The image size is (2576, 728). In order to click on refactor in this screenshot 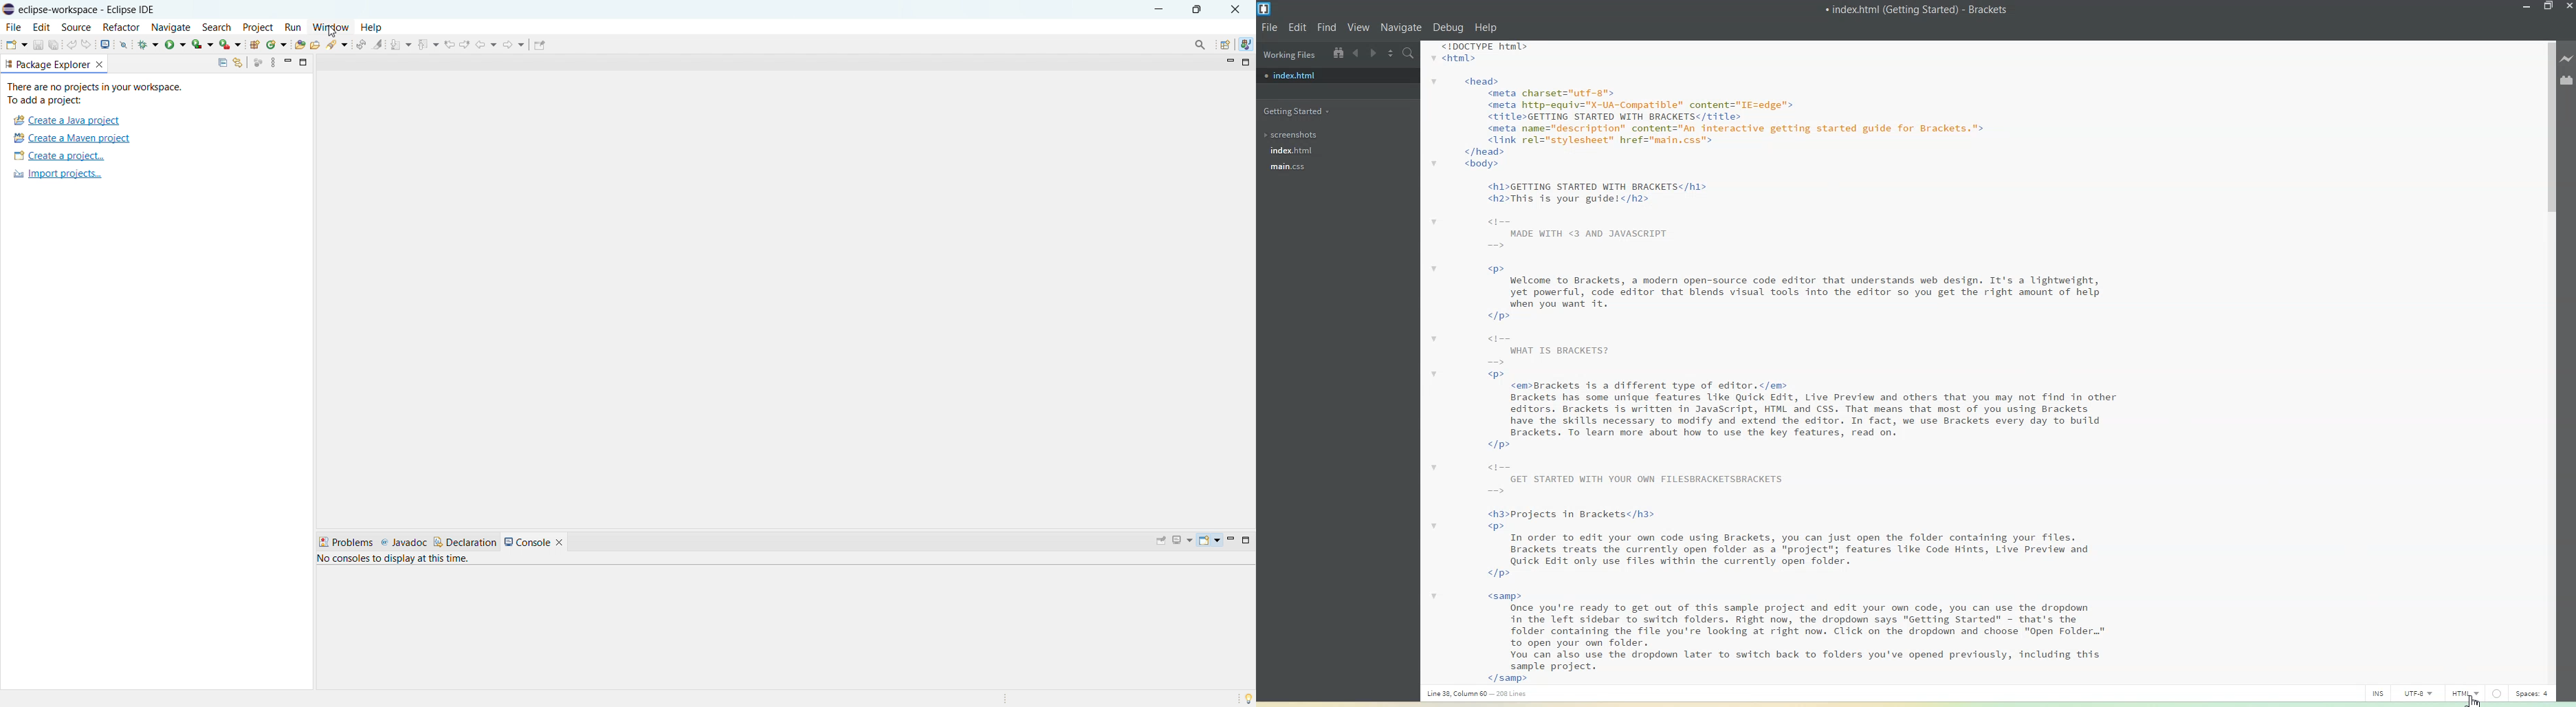, I will do `click(122, 27)`.